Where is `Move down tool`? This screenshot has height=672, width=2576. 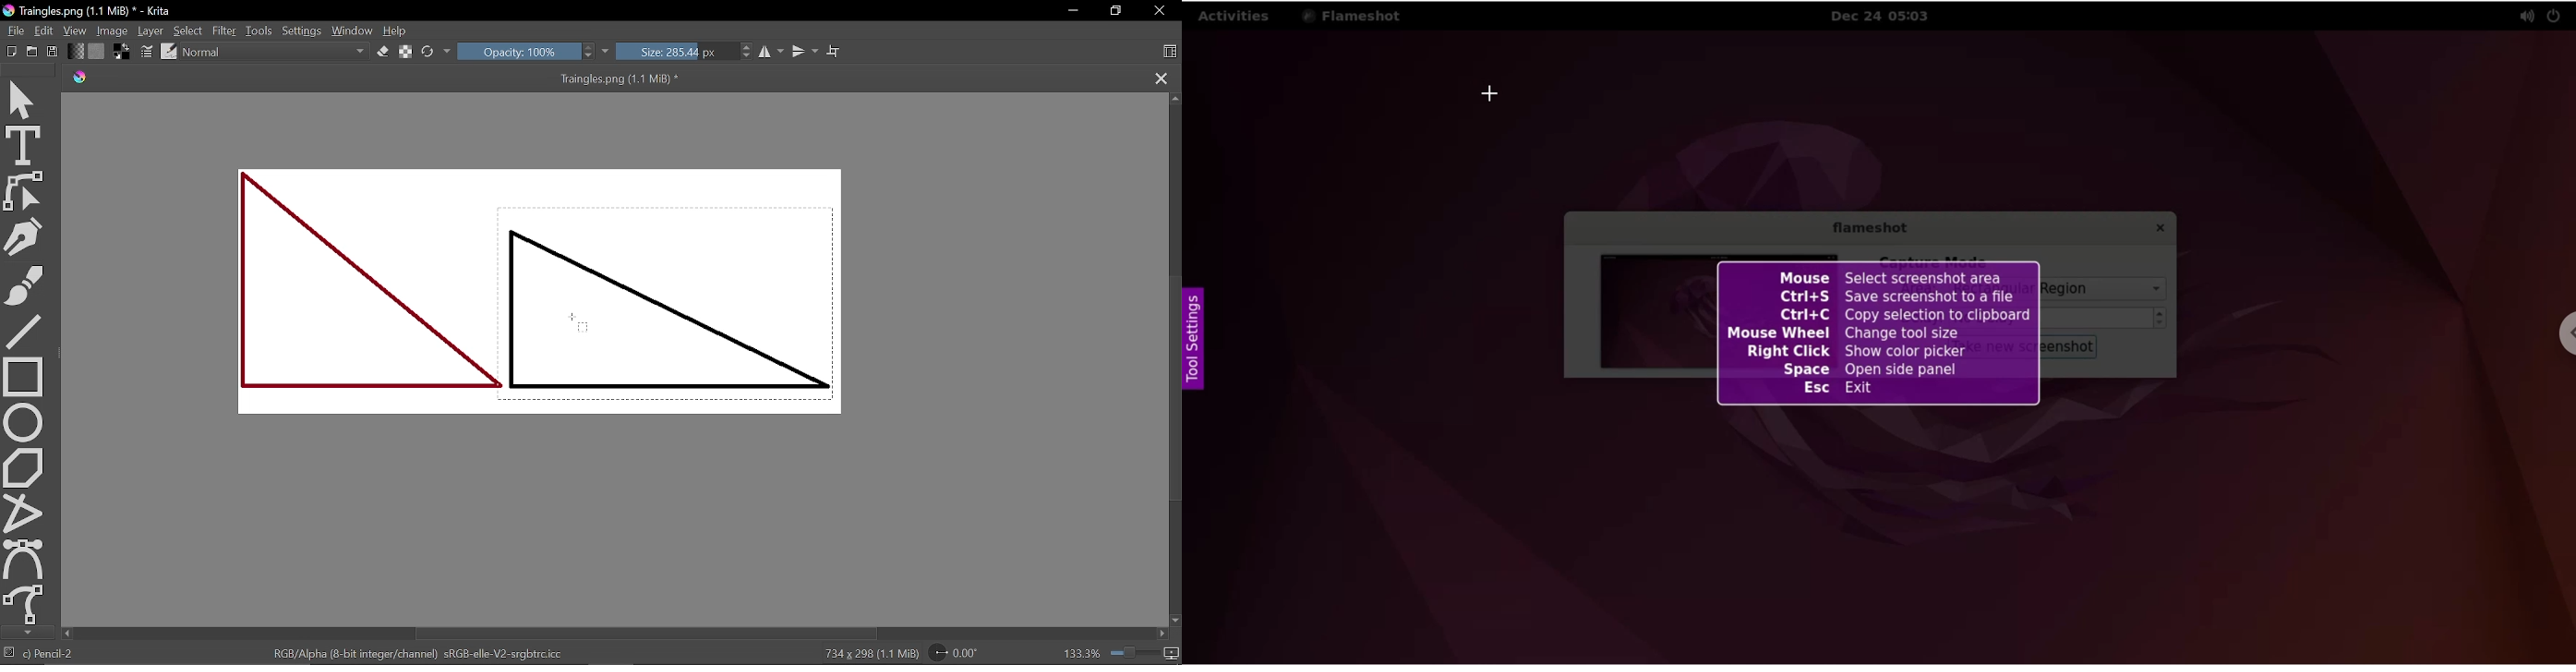 Move down tool is located at coordinates (25, 633).